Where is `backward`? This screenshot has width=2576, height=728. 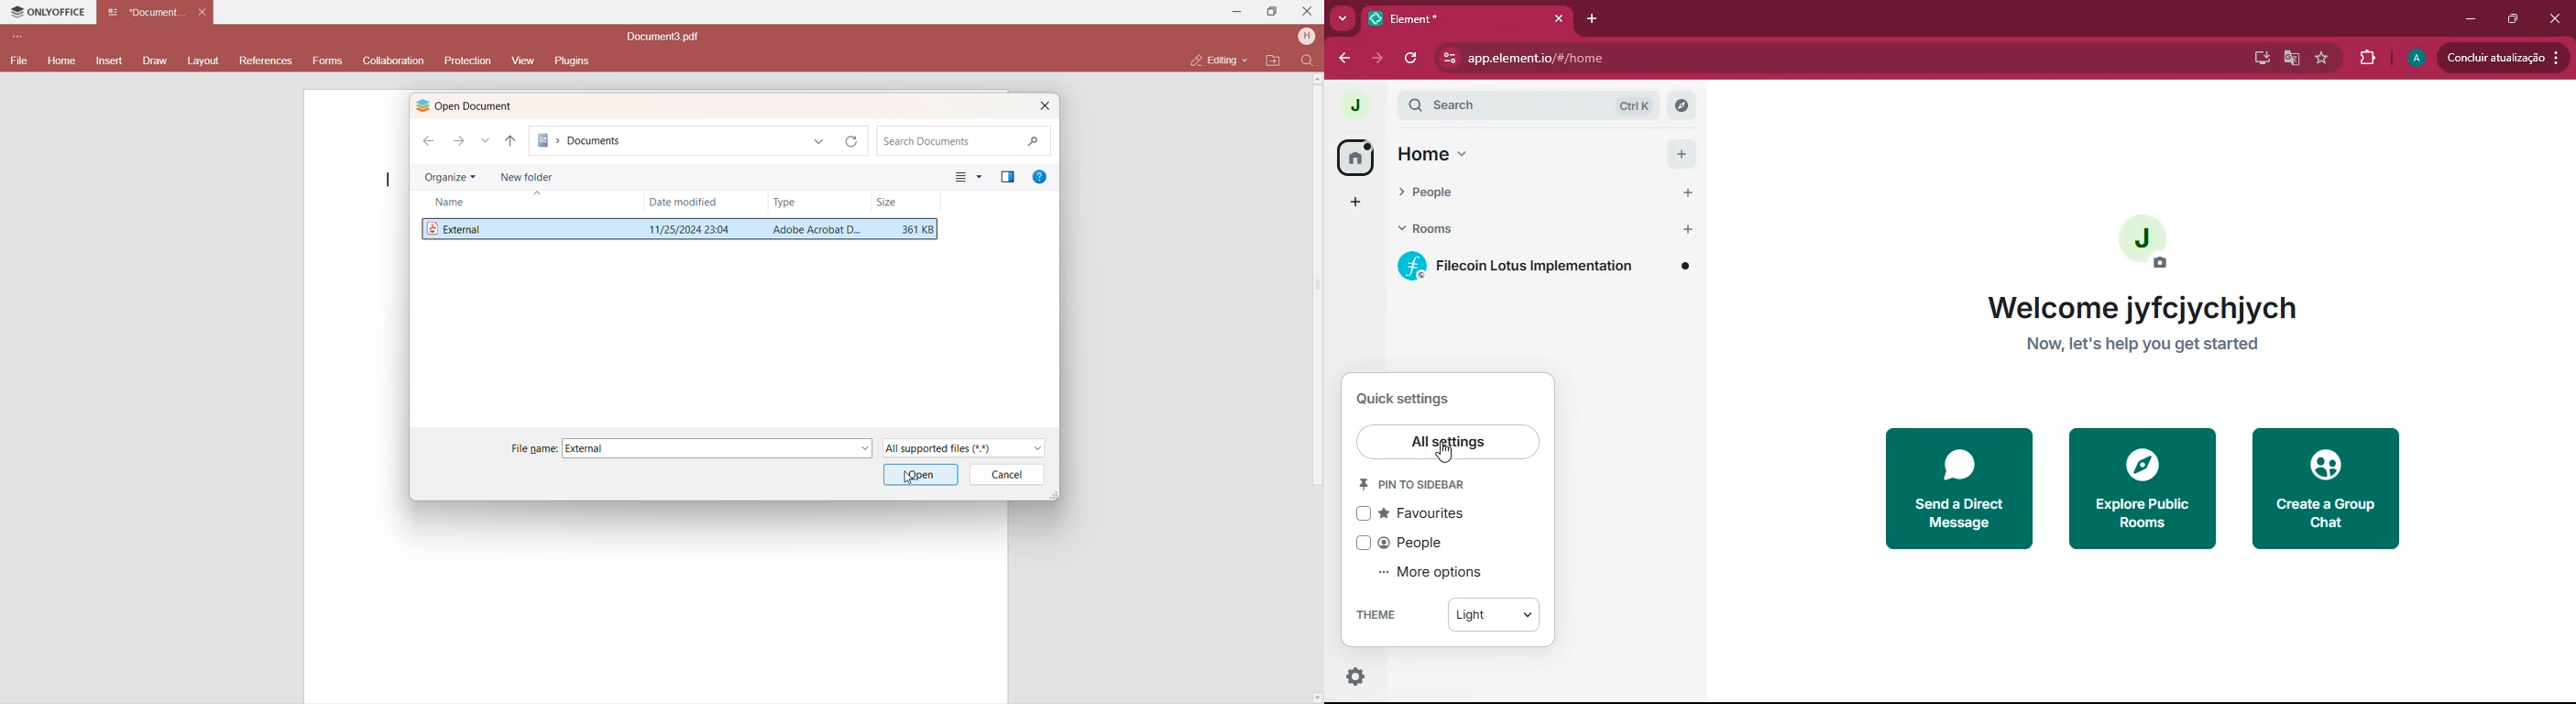
backward is located at coordinates (427, 139).